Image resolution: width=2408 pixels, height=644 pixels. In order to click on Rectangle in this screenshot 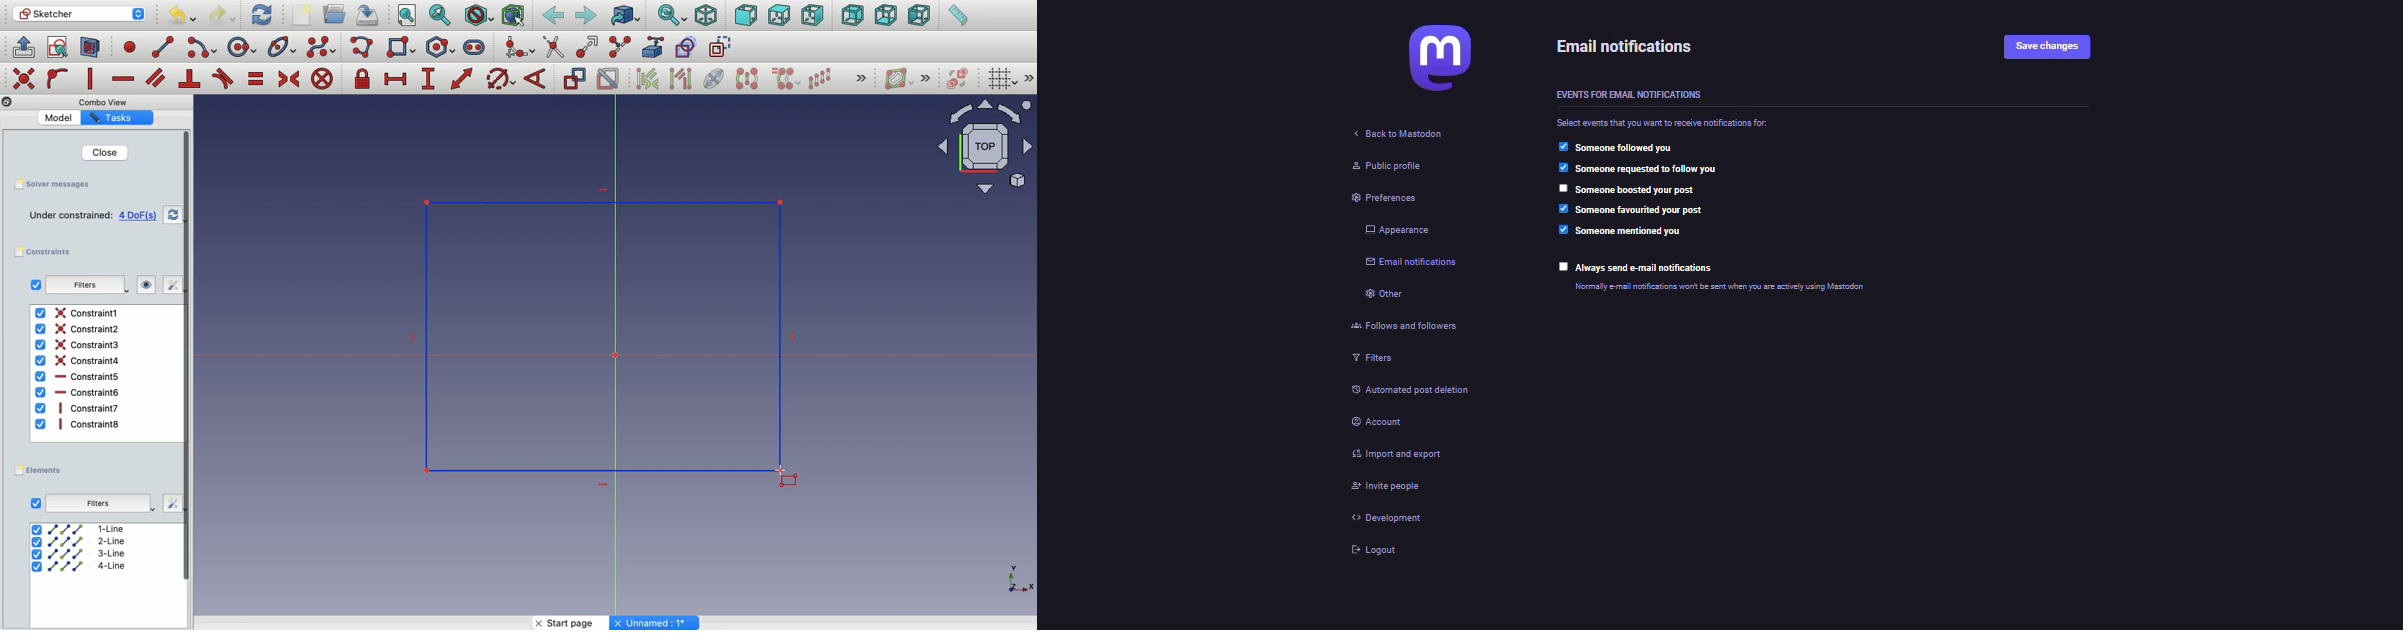, I will do `click(640, 321)`.